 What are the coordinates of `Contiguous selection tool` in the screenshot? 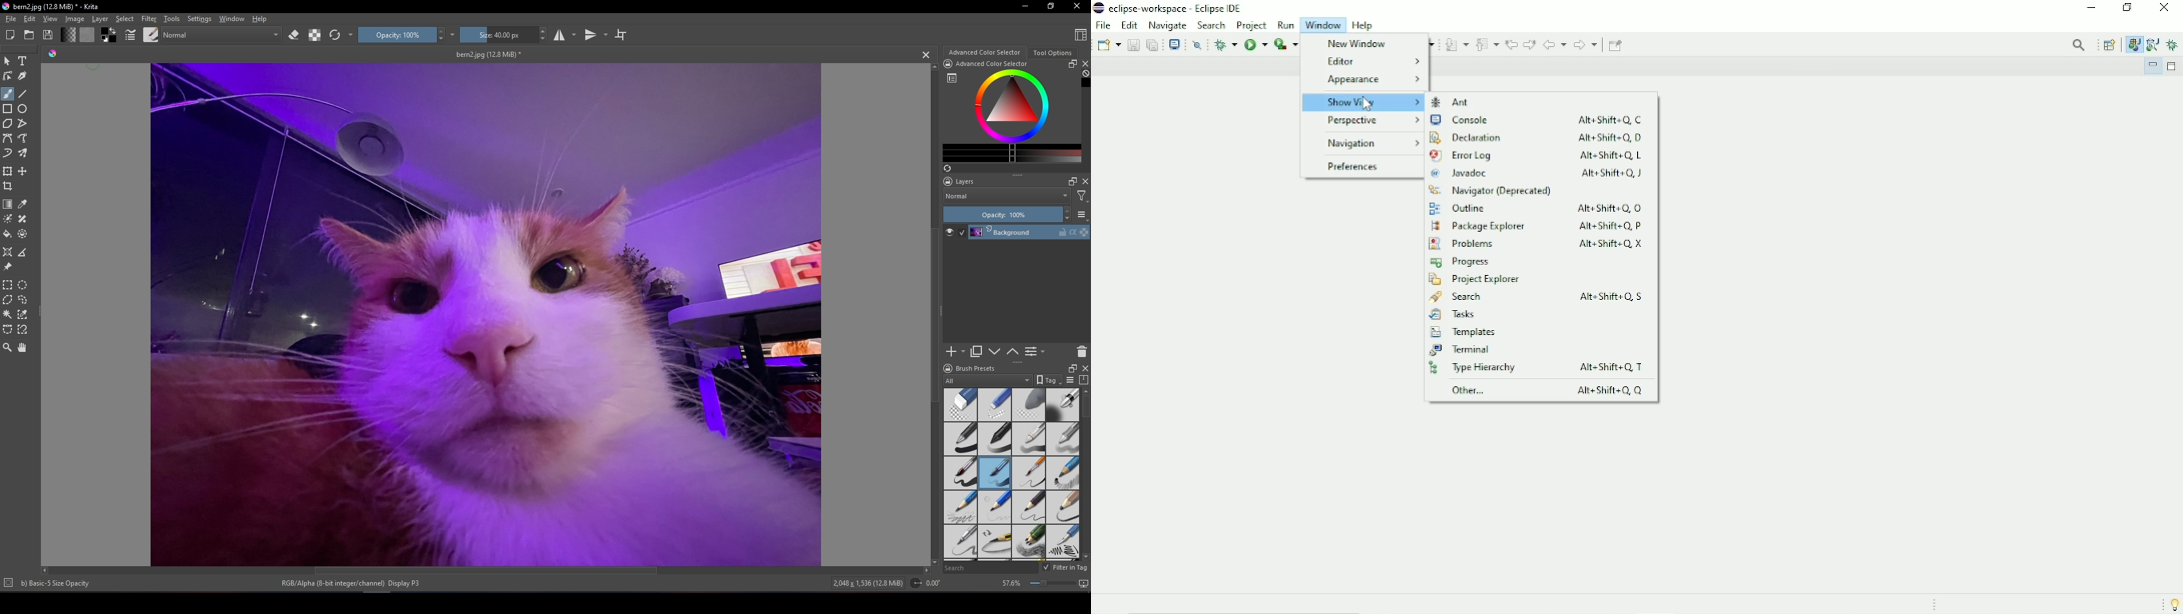 It's located at (8, 314).